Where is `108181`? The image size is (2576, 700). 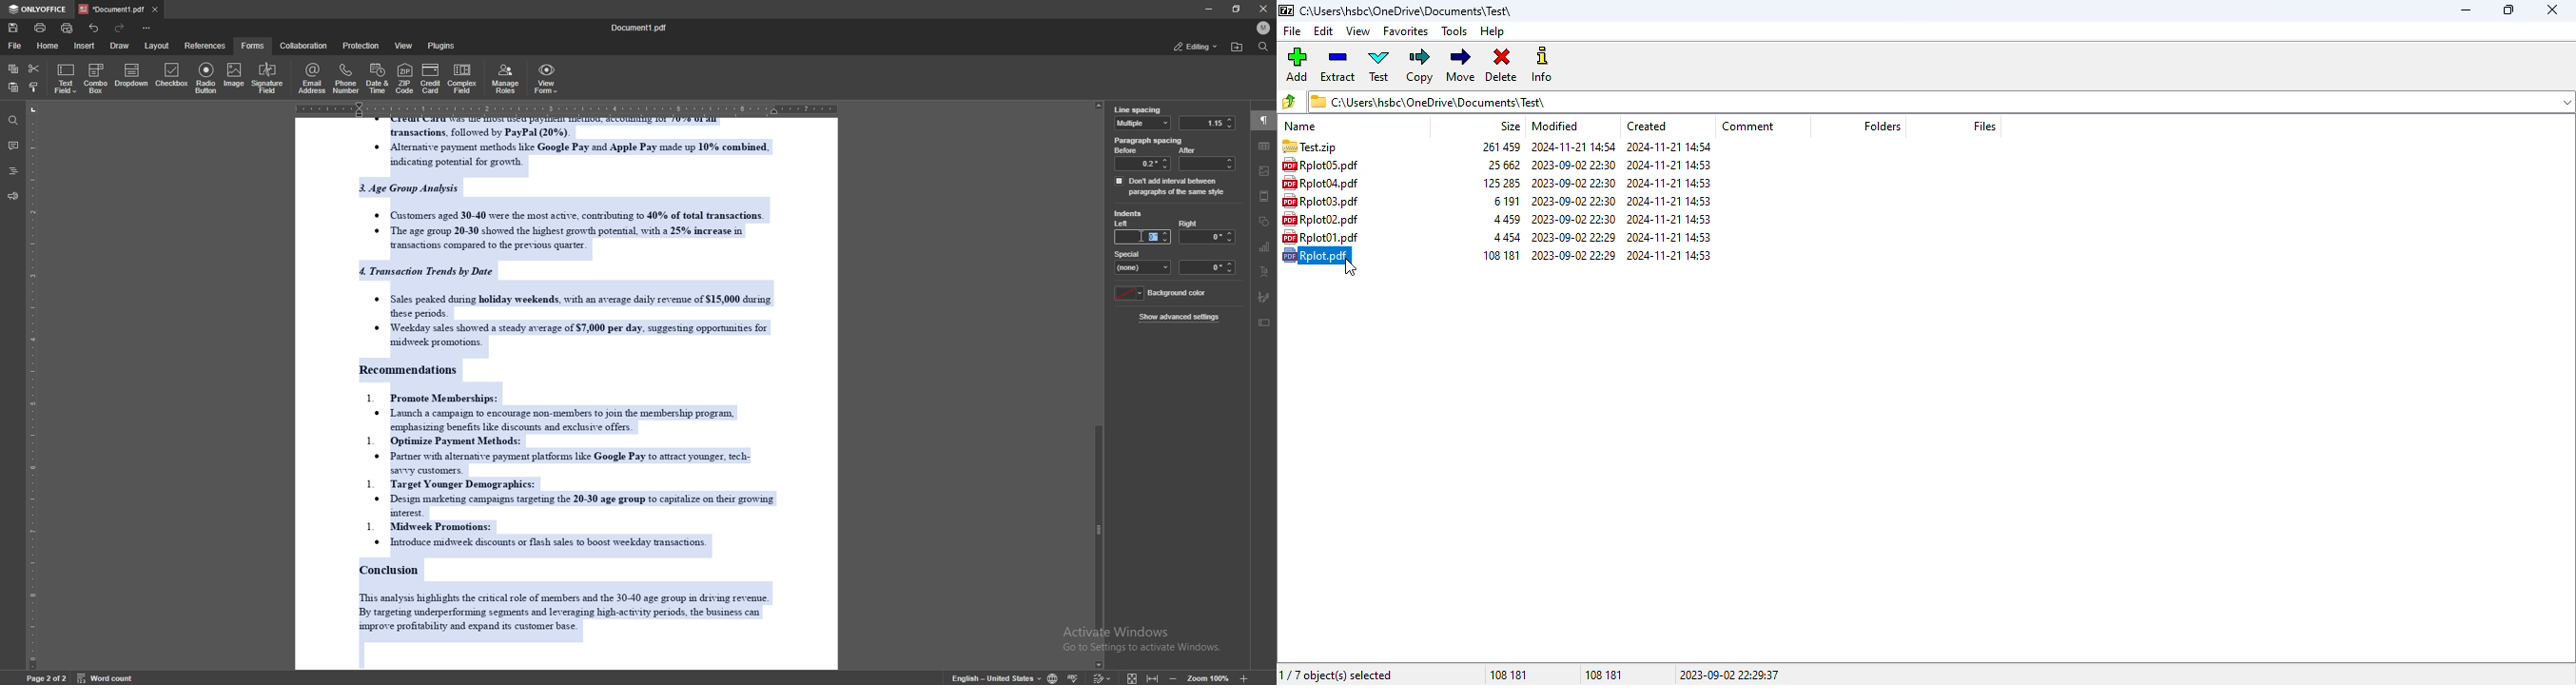 108181 is located at coordinates (1492, 255).